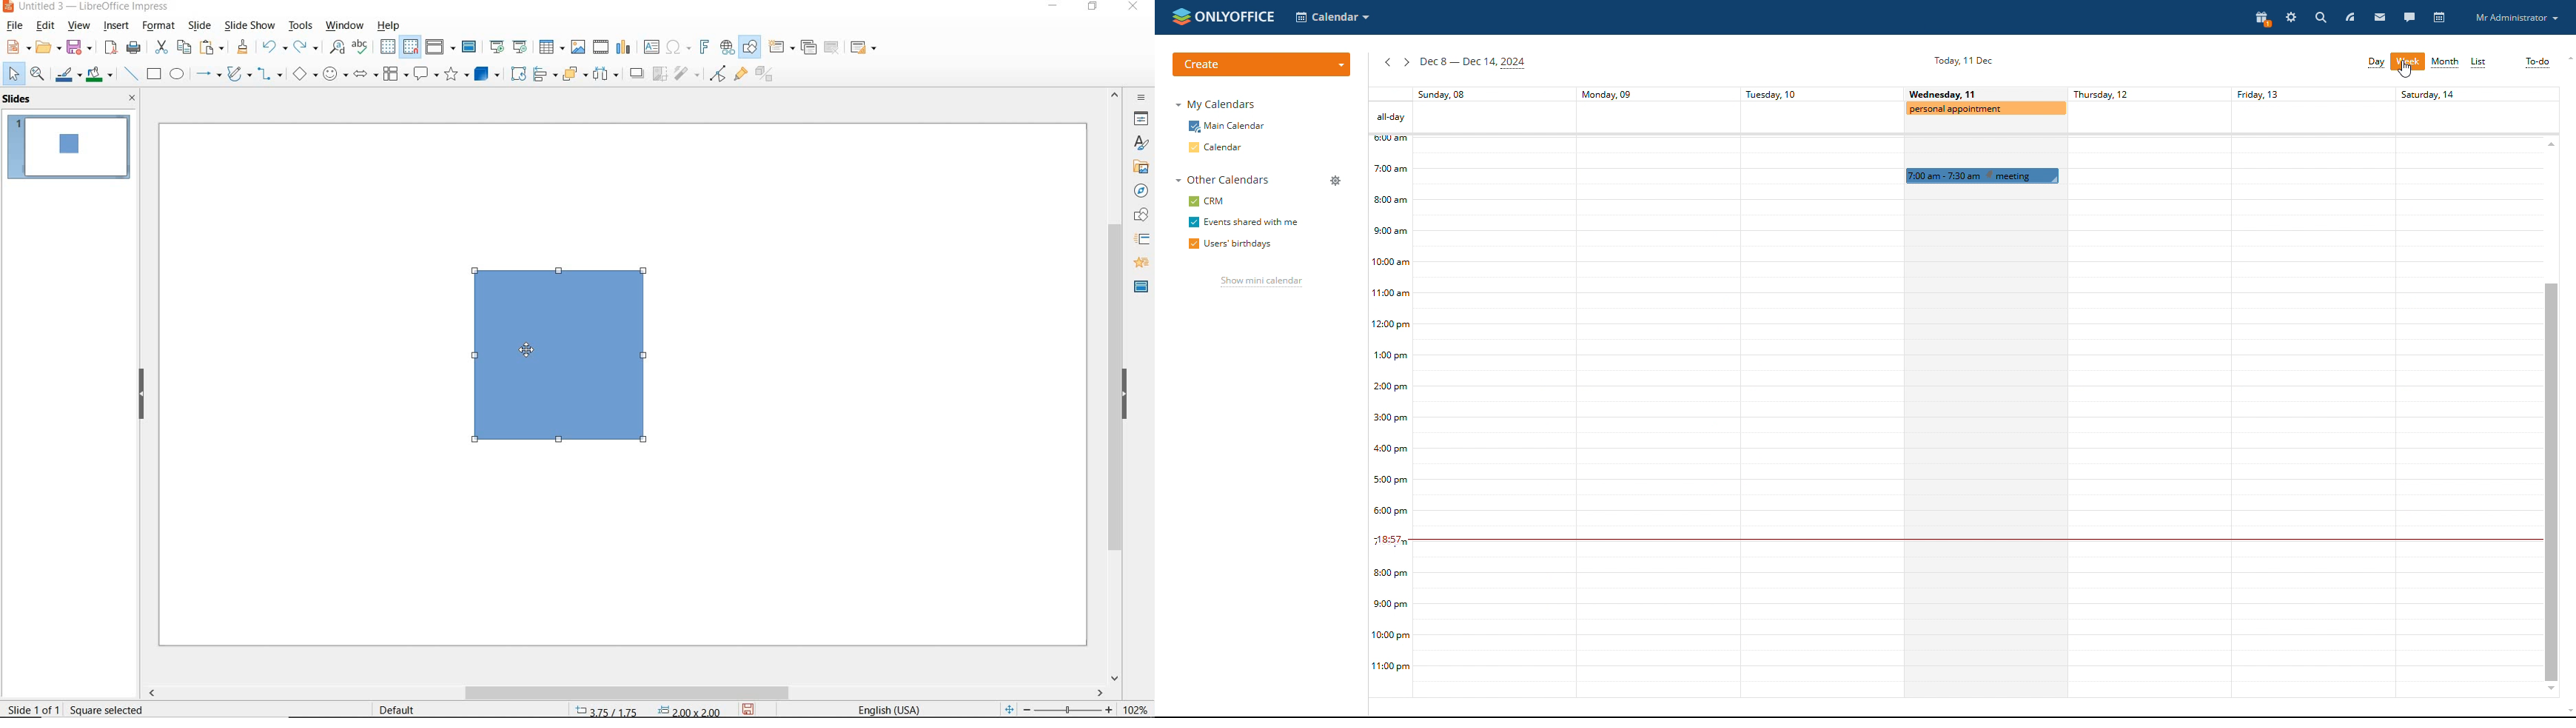  Describe the element at coordinates (11, 75) in the screenshot. I see `select` at that location.